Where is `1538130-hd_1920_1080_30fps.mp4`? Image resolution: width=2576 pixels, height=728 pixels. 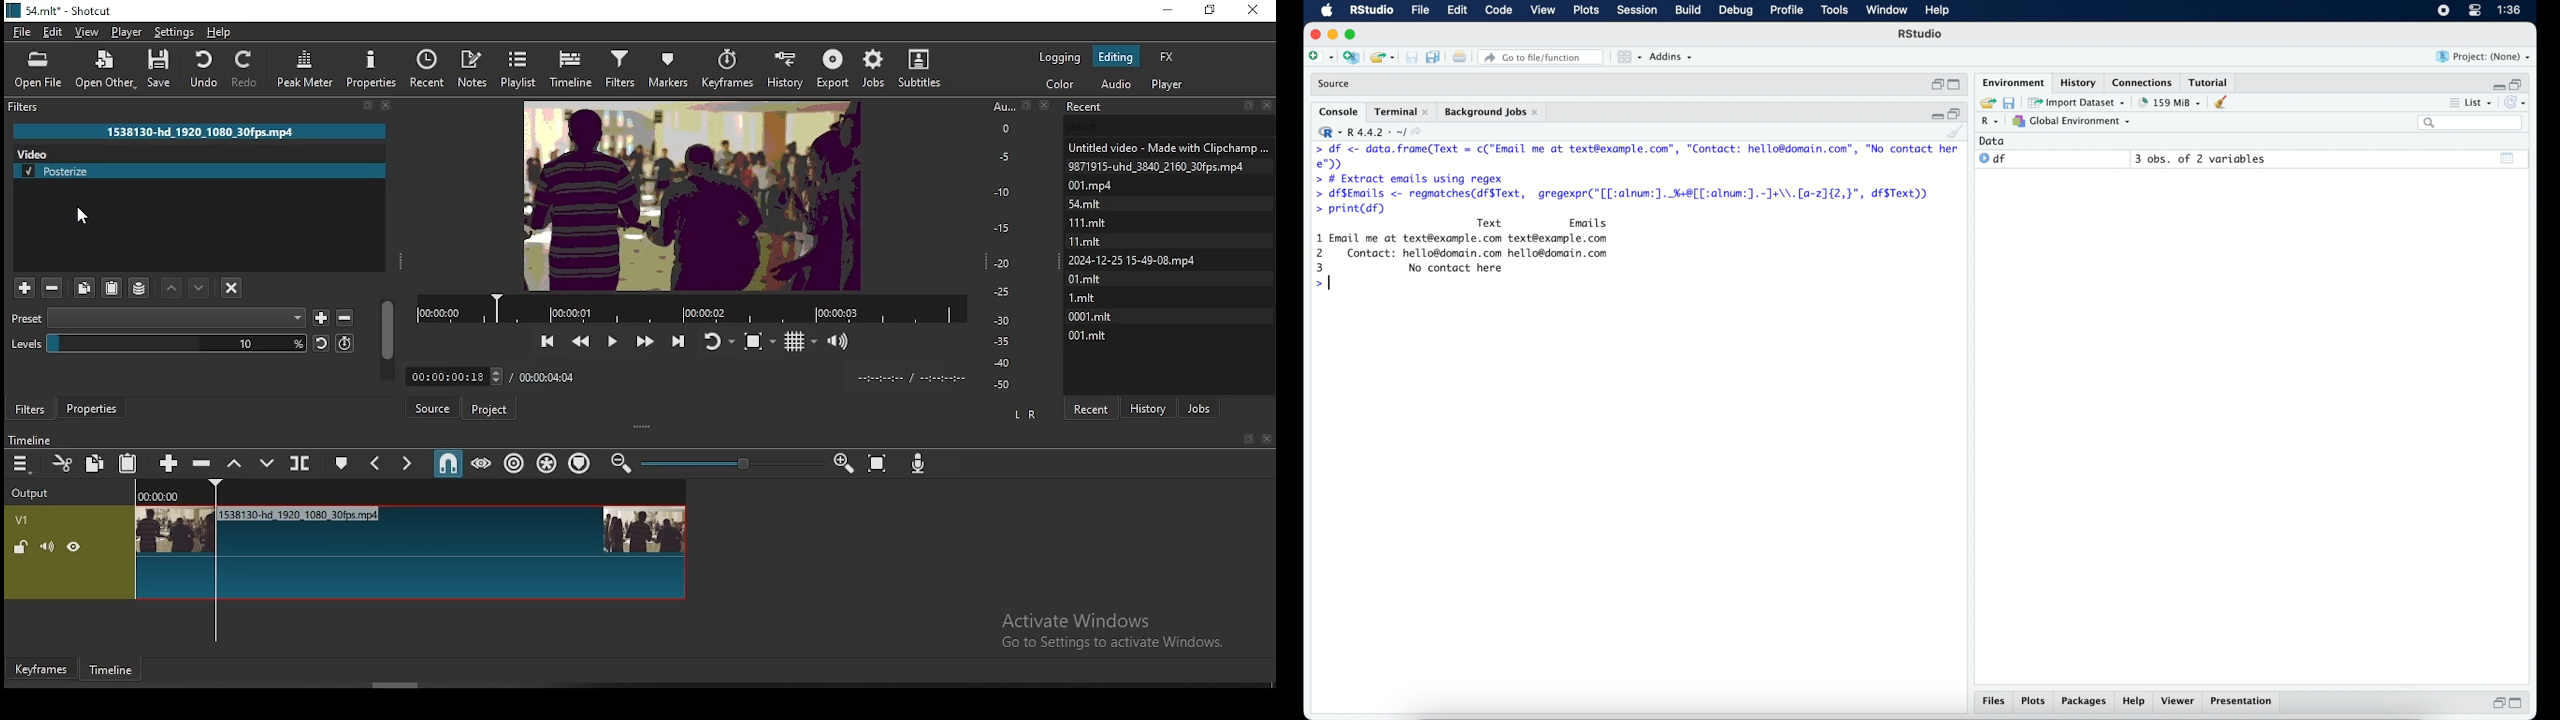 1538130-hd_1920_1080_30fps.mp4 is located at coordinates (205, 130).